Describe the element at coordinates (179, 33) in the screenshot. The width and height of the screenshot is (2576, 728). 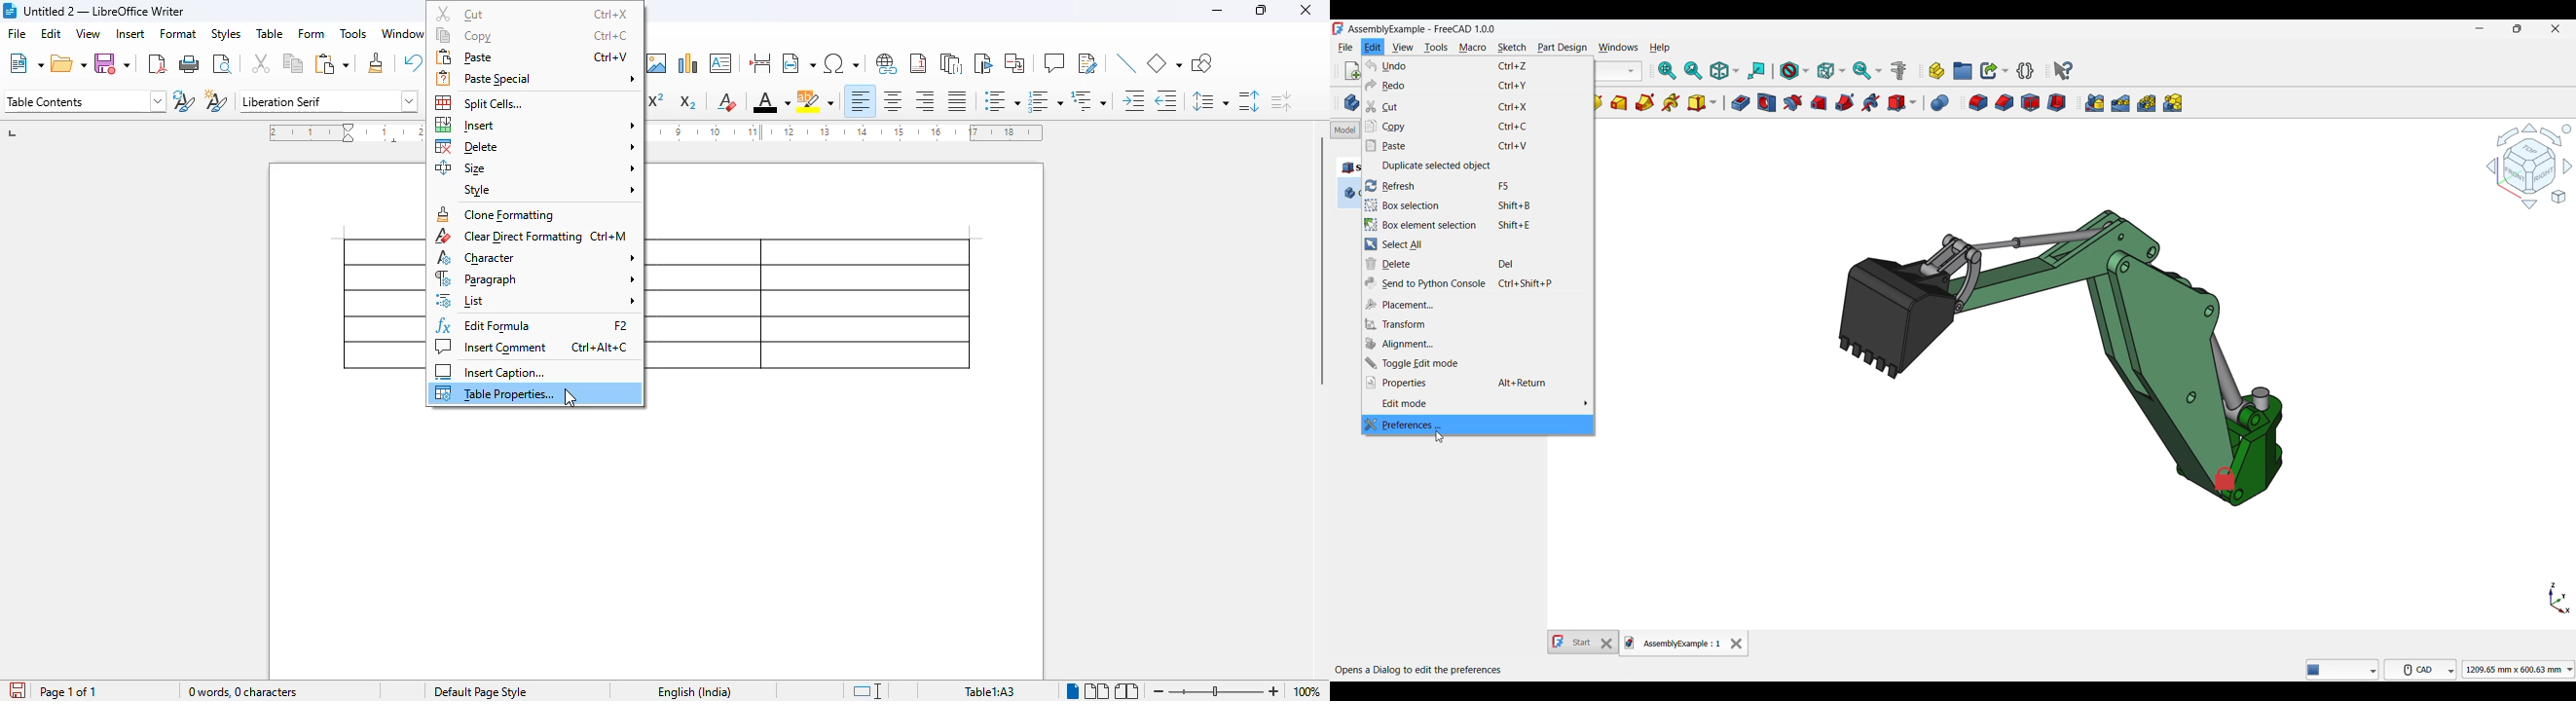
I see `format` at that location.